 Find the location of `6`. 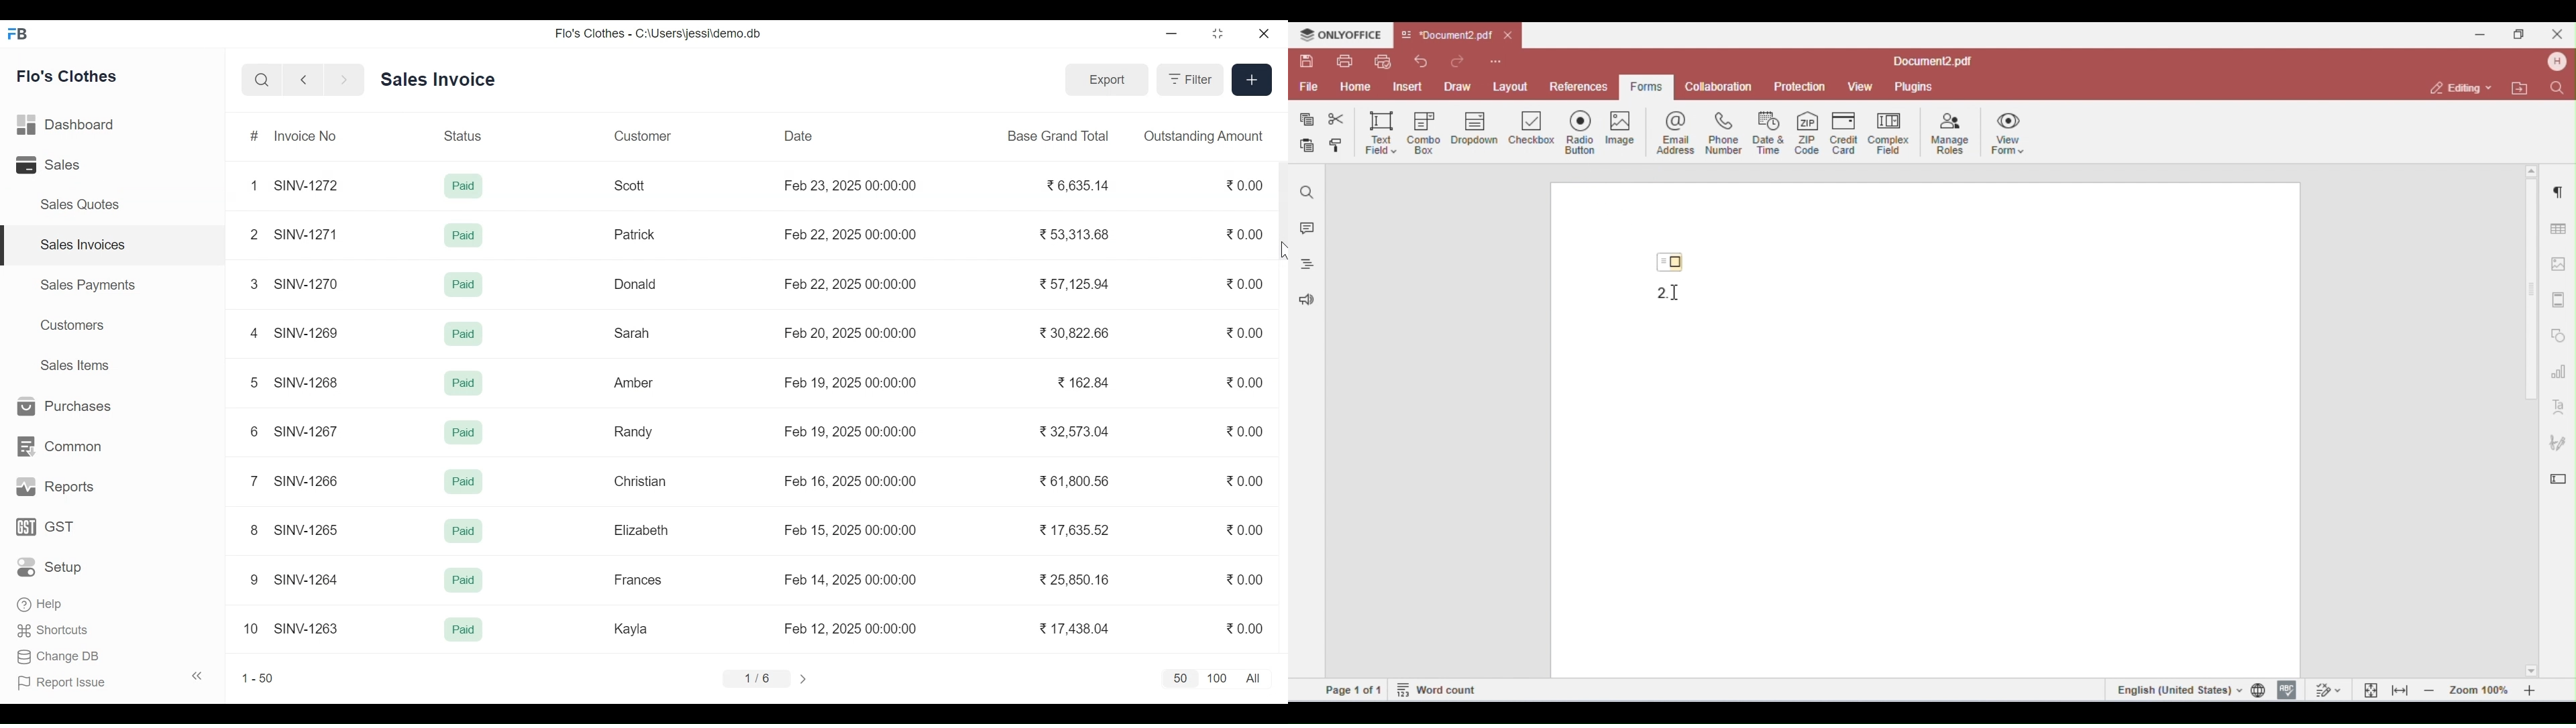

6 is located at coordinates (252, 431).